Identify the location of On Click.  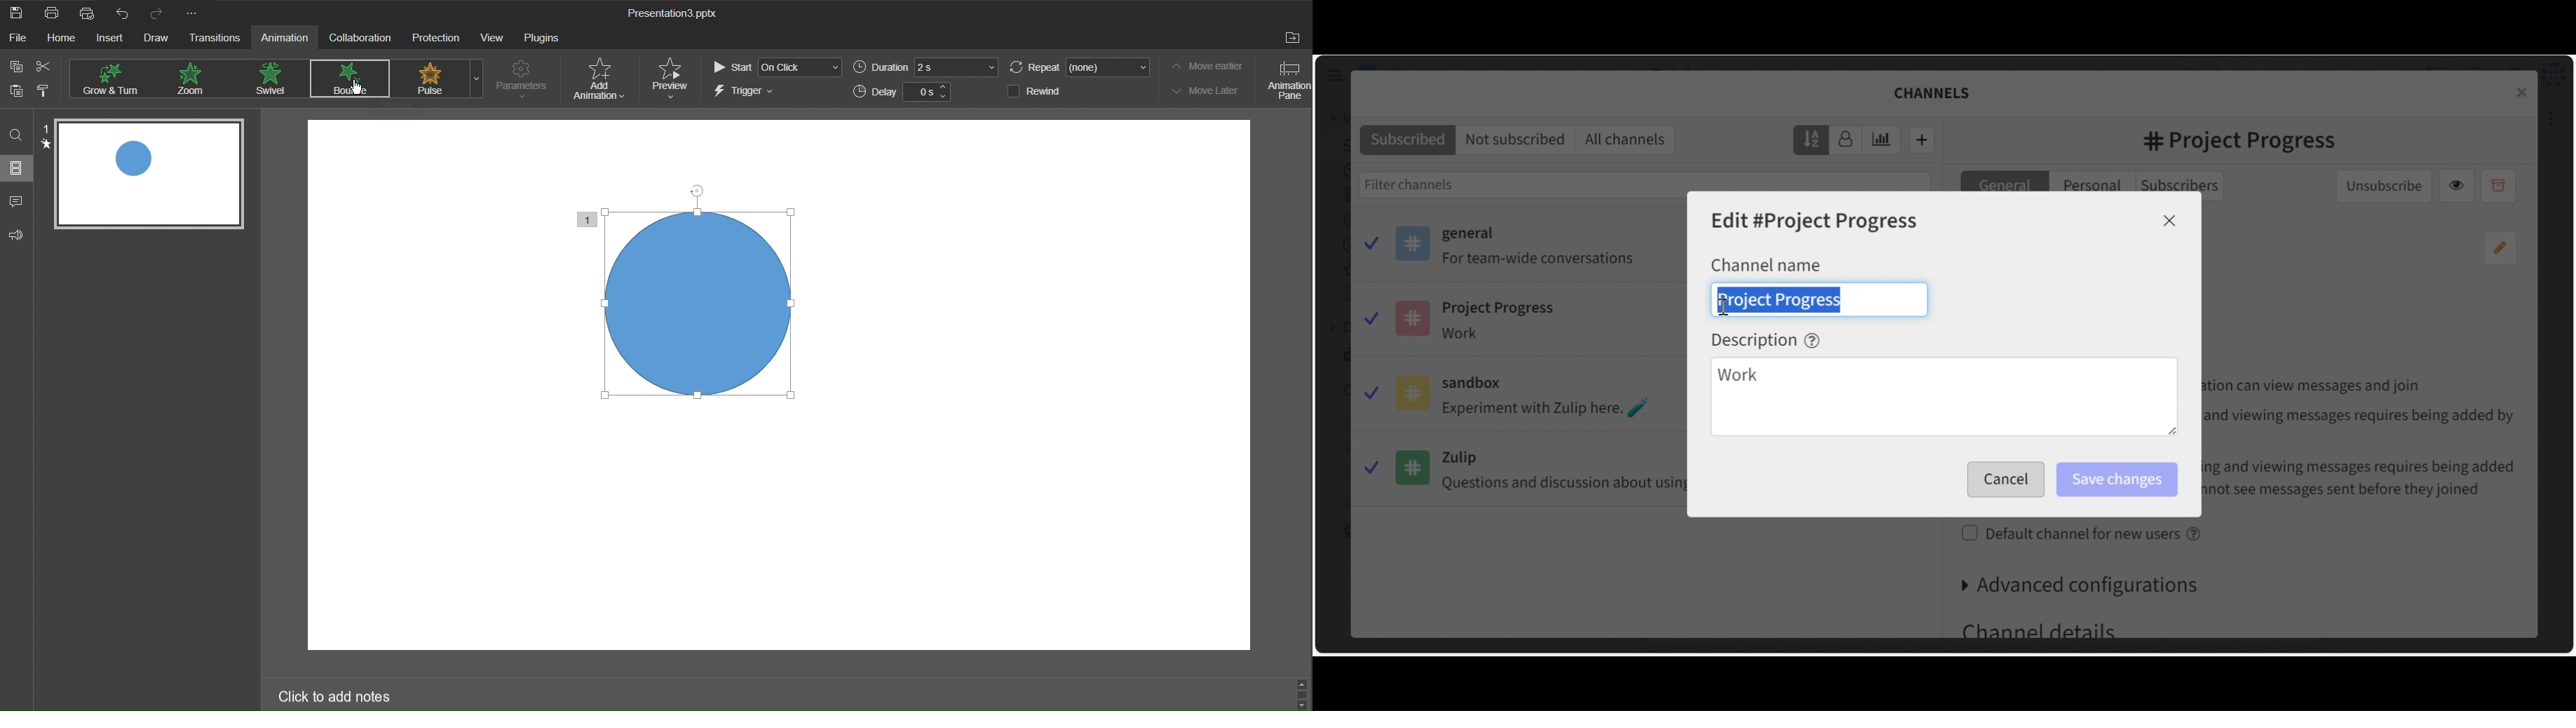
(801, 67).